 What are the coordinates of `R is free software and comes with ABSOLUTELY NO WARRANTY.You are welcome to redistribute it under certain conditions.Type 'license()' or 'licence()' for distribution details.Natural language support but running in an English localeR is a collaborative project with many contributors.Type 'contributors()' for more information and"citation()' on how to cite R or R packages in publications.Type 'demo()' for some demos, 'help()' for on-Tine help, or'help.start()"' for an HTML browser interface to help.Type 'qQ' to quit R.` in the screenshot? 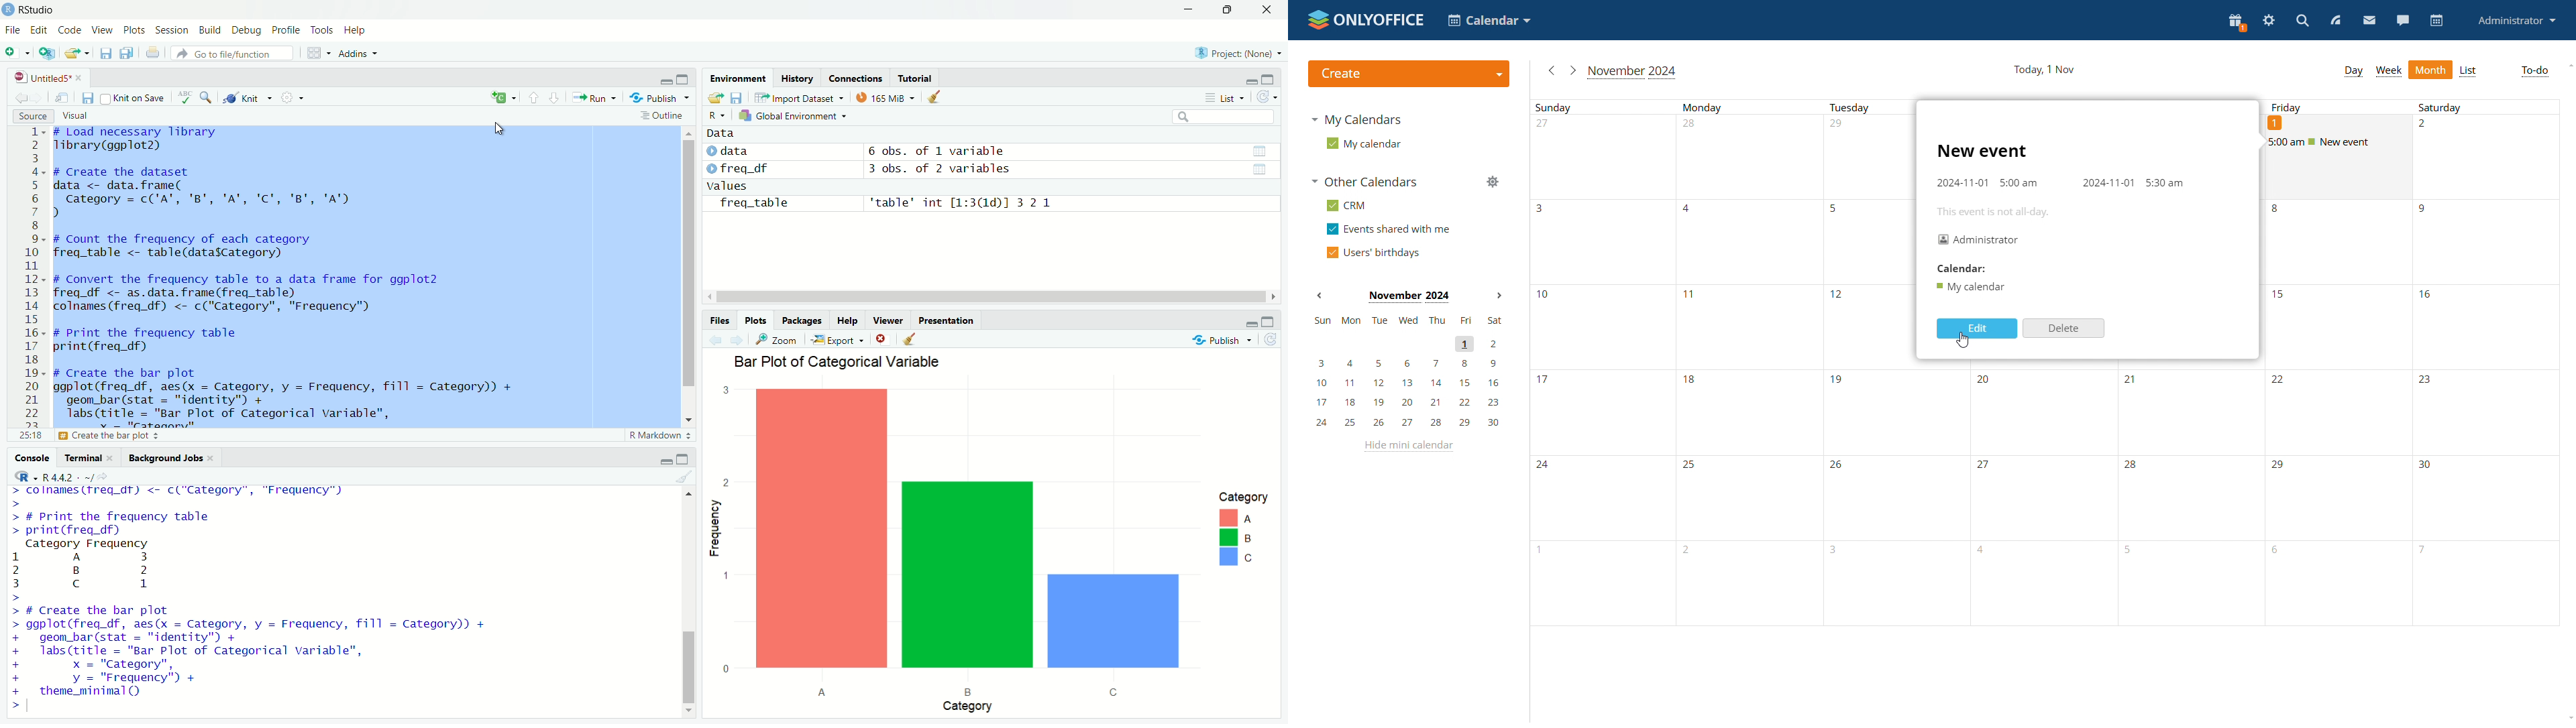 It's located at (235, 599).